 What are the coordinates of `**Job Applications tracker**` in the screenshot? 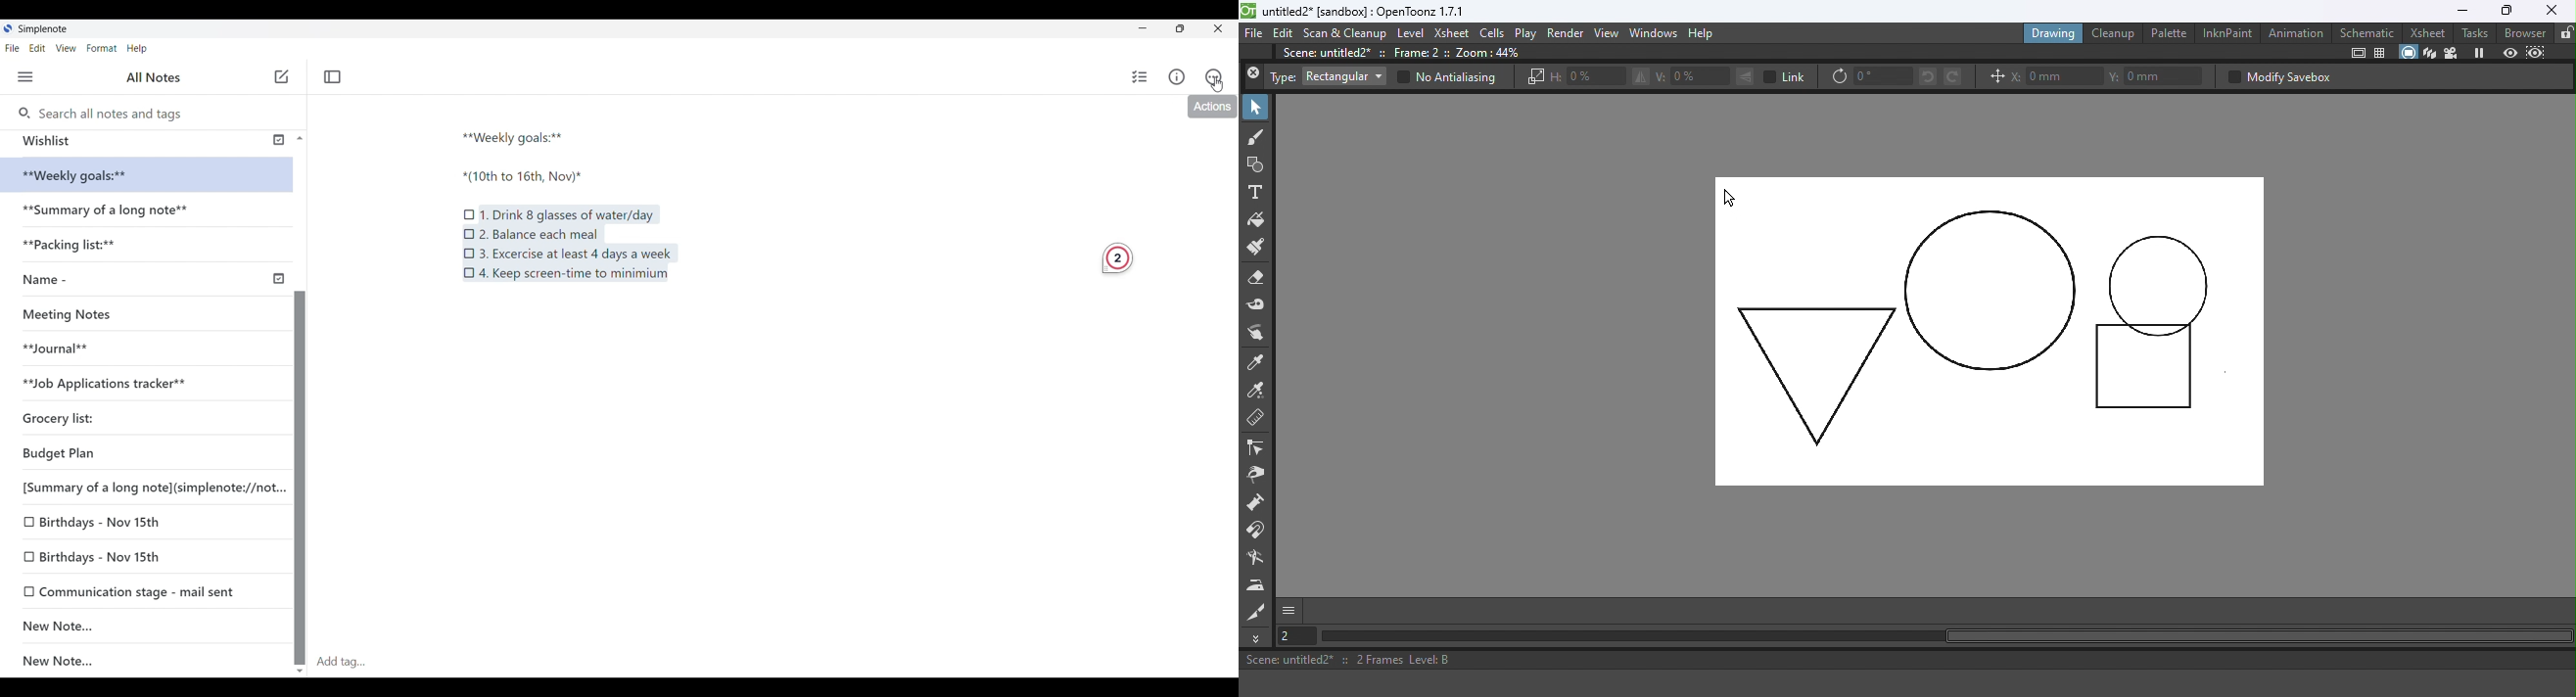 It's located at (117, 383).